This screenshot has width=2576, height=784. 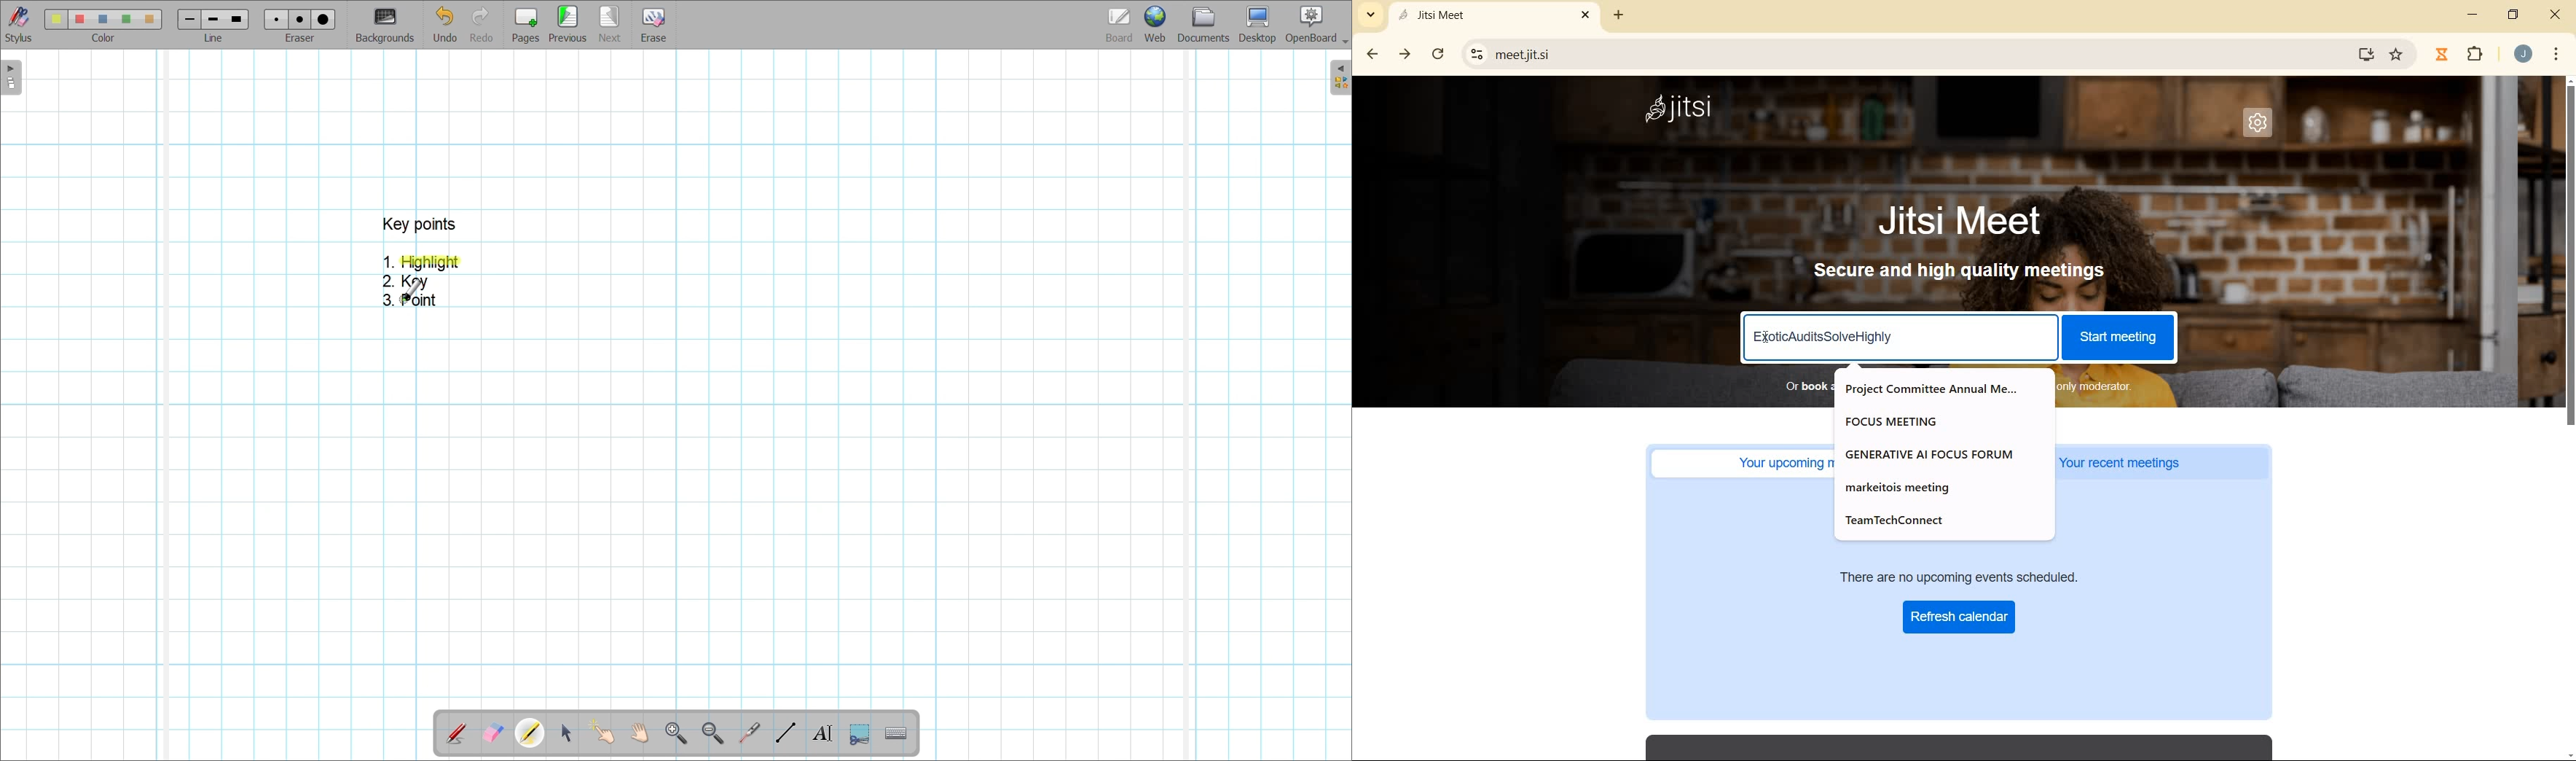 I want to click on Line 1, so click(x=188, y=19).